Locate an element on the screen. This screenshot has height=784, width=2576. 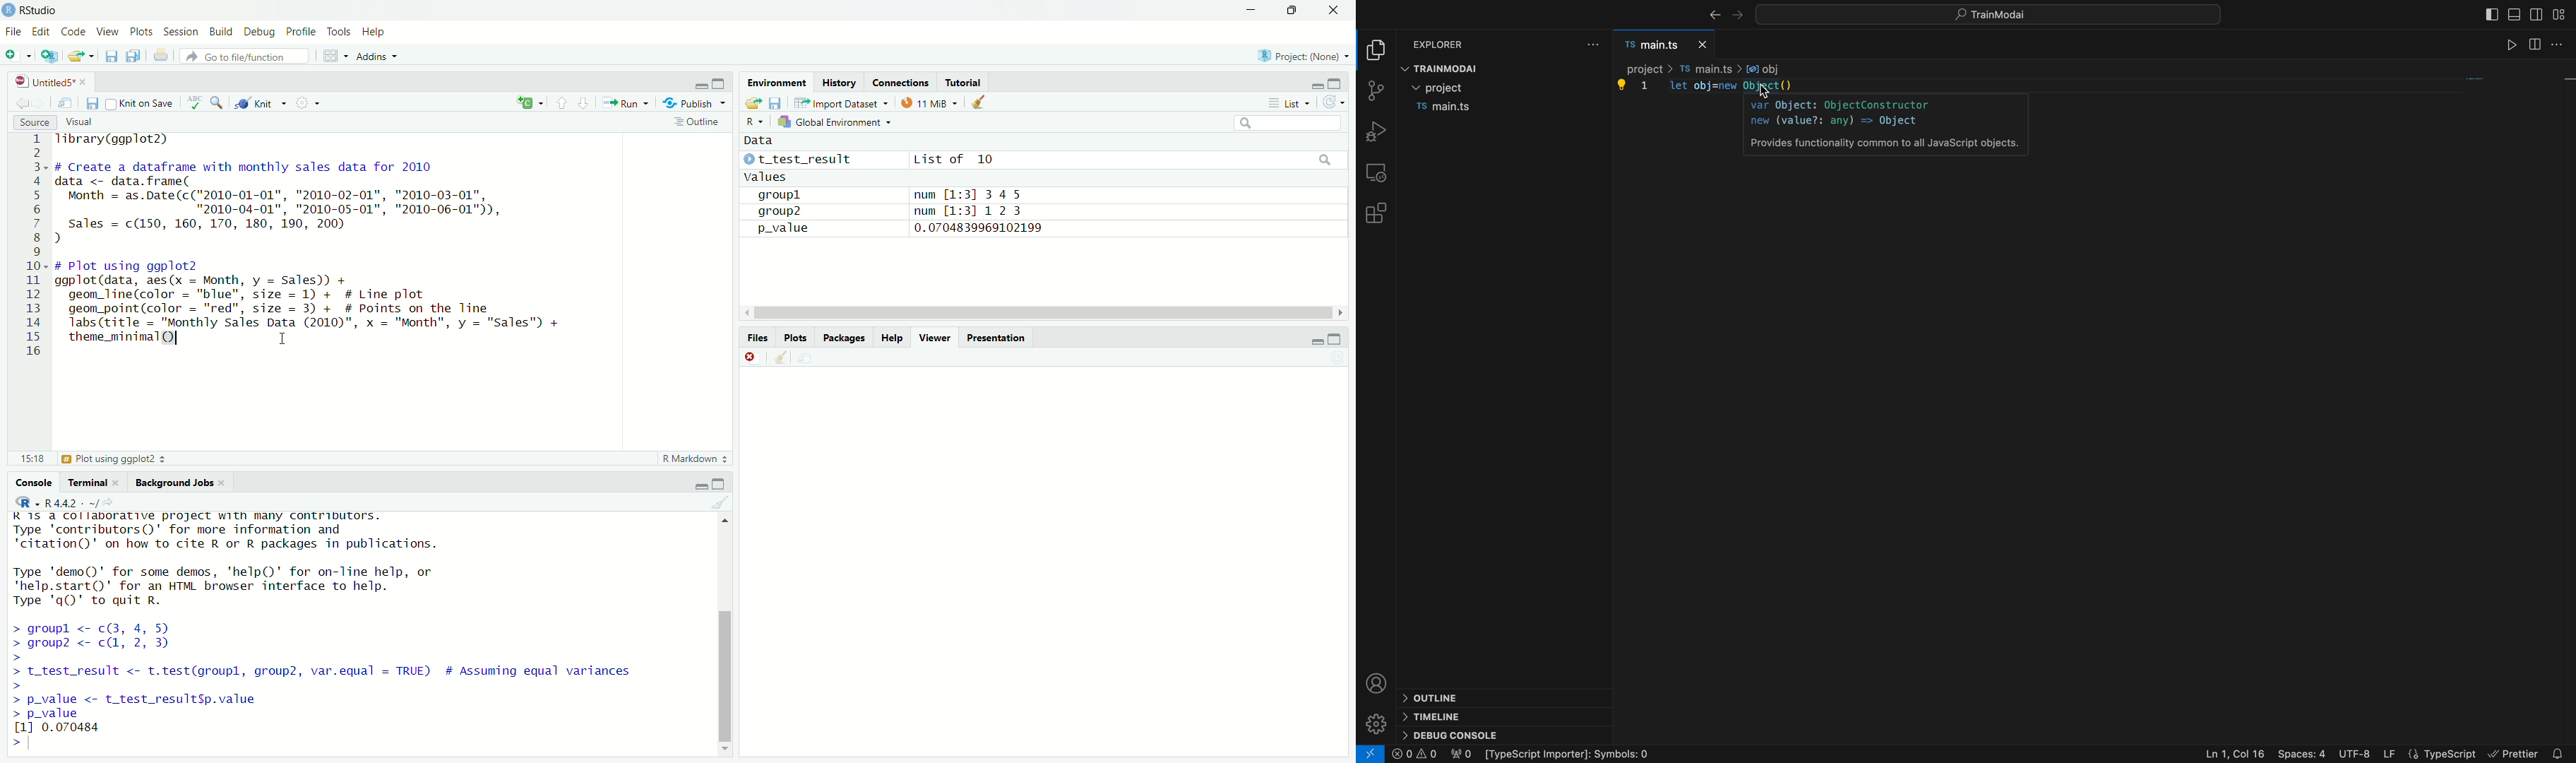
minimise is located at coordinates (1337, 338).